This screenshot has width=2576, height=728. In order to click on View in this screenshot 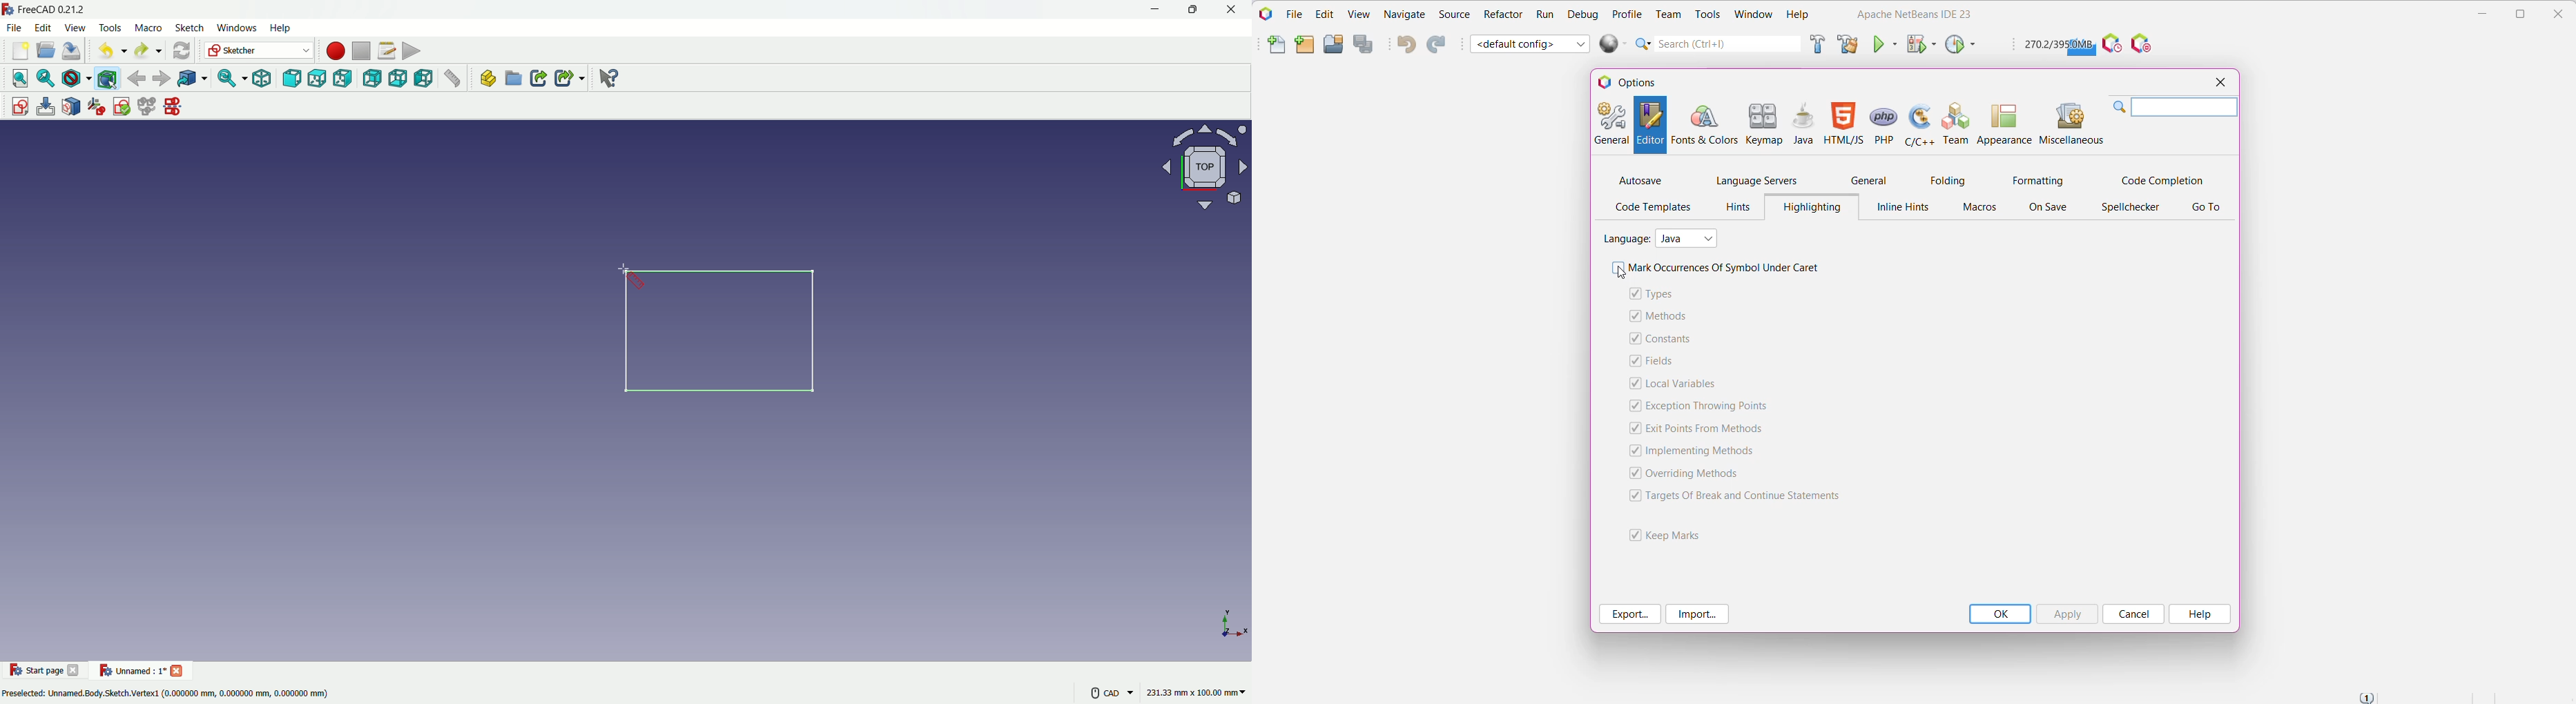, I will do `click(1358, 15)`.